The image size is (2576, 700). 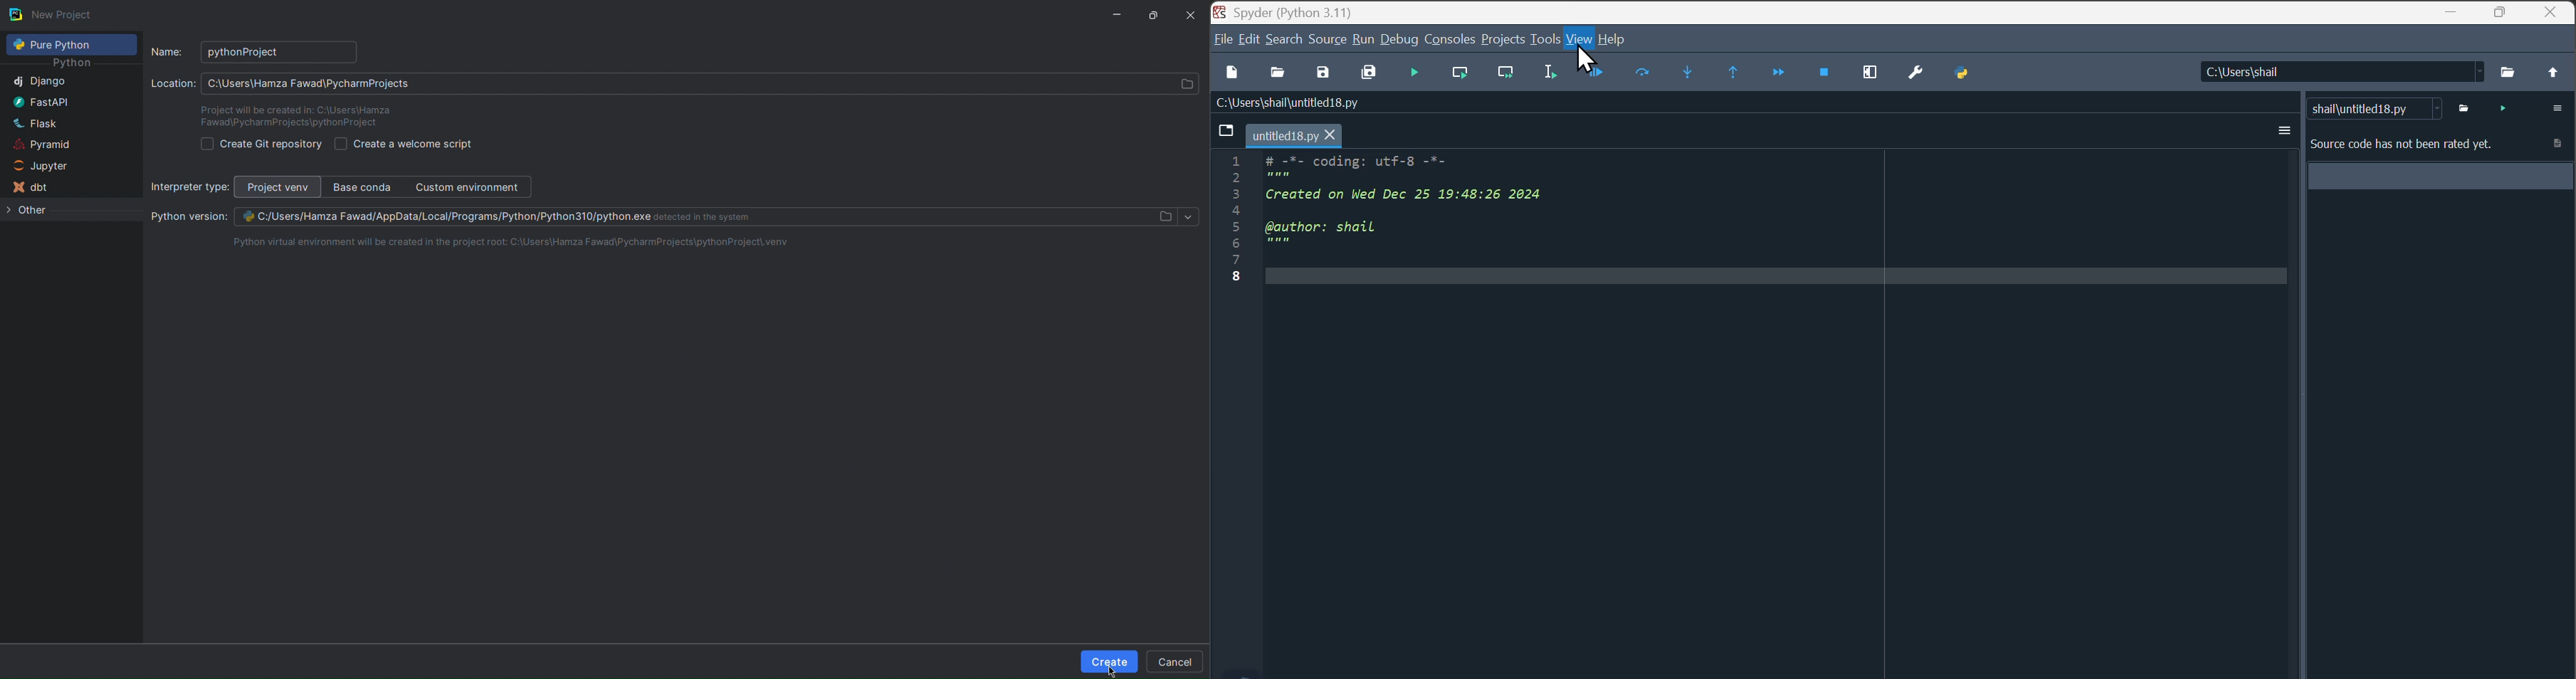 I want to click on Close, so click(x=2555, y=12).